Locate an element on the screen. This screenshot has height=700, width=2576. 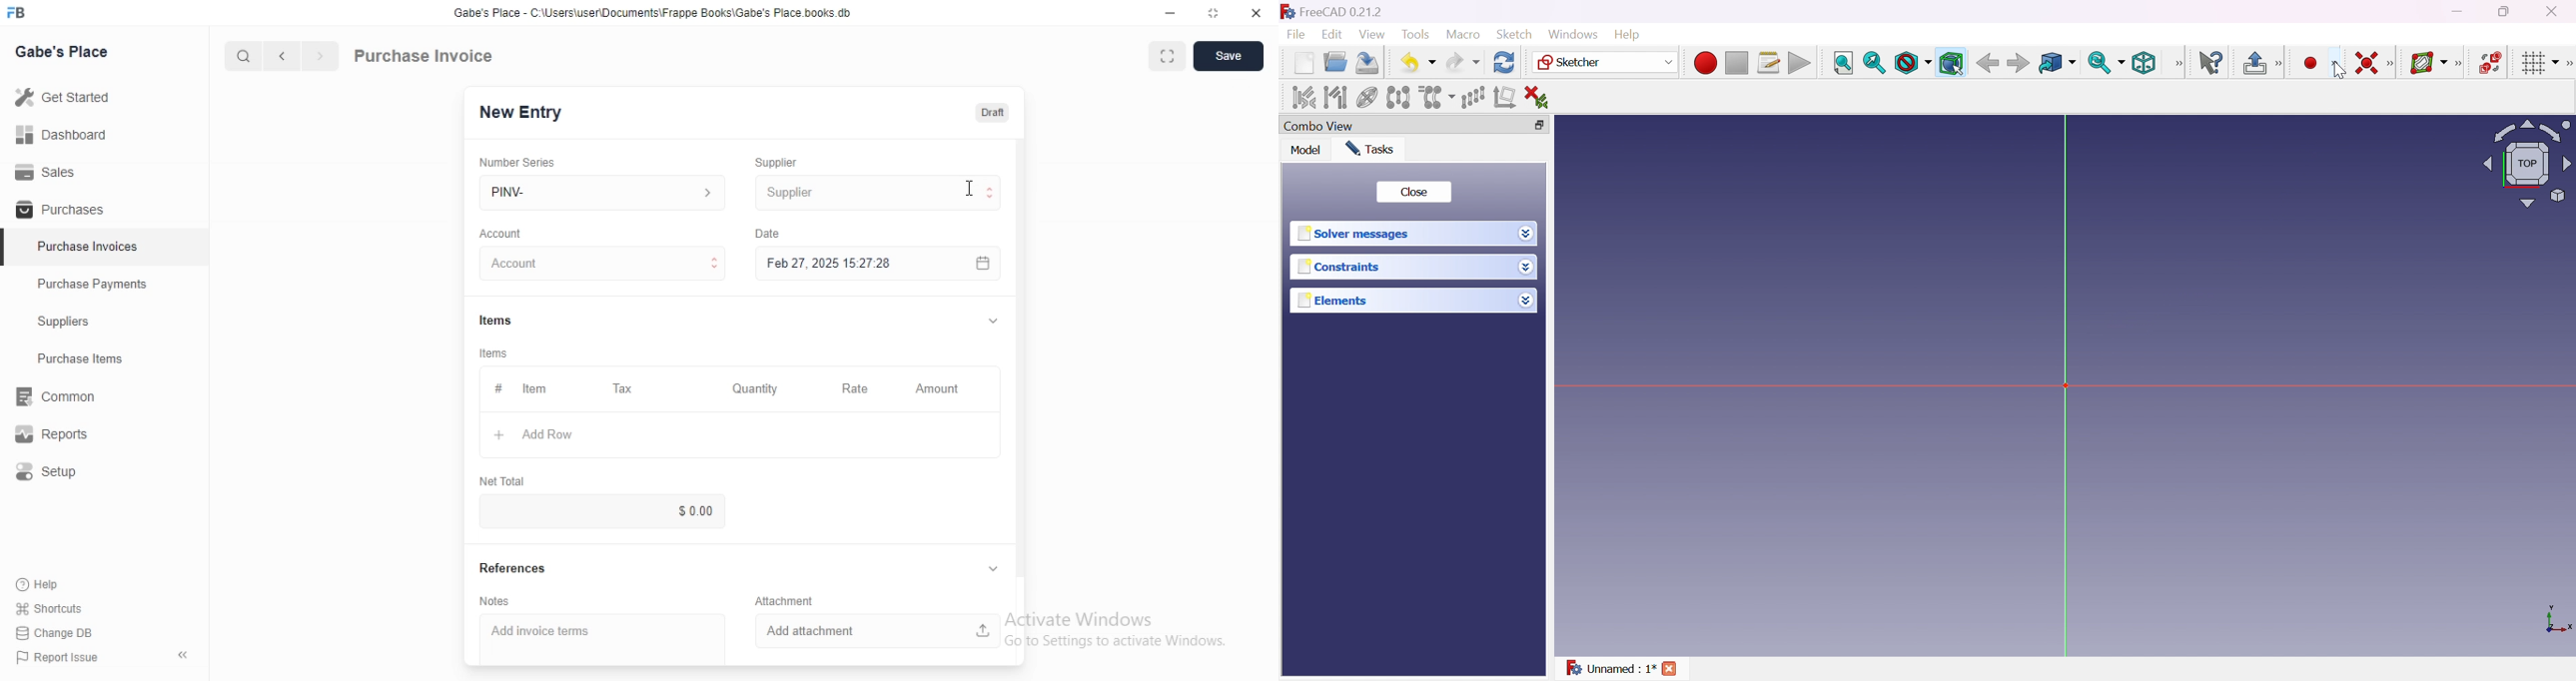
‘Gabe's Place - C\Users\useriDocuments\Frappe Books\Gabe's Place books db. is located at coordinates (652, 12).